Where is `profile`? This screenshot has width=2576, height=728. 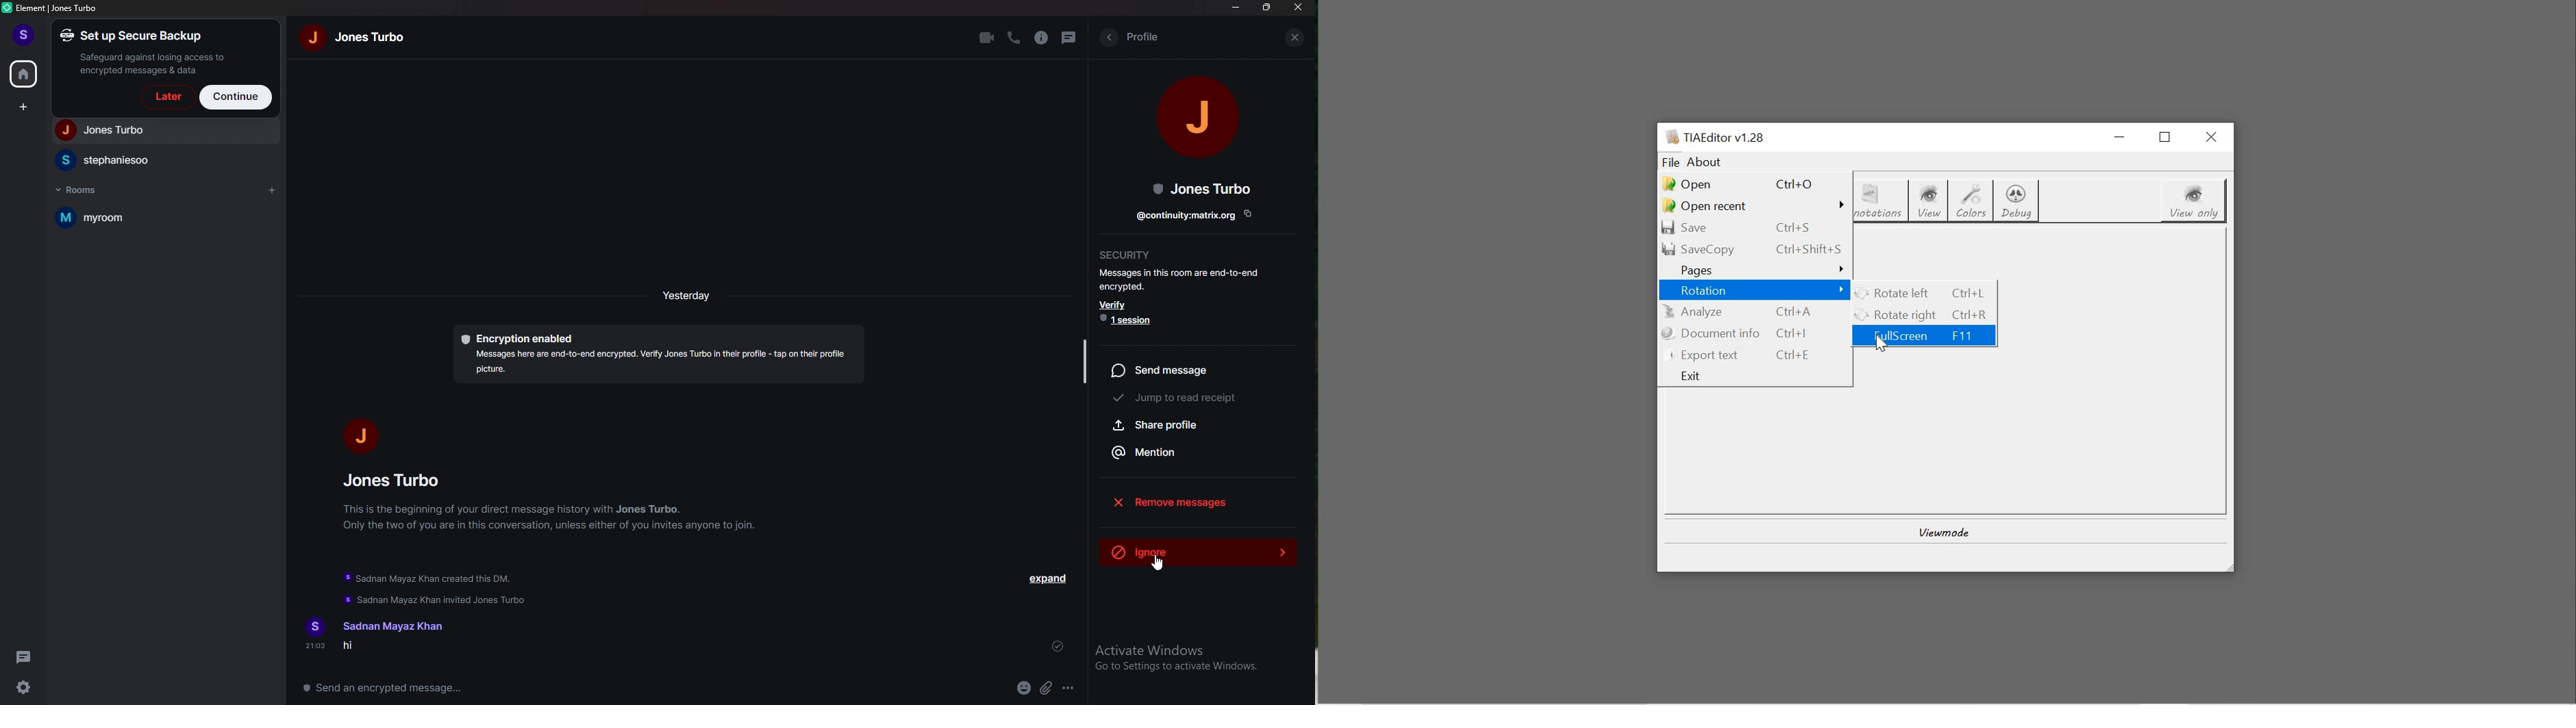
profile is located at coordinates (26, 36).